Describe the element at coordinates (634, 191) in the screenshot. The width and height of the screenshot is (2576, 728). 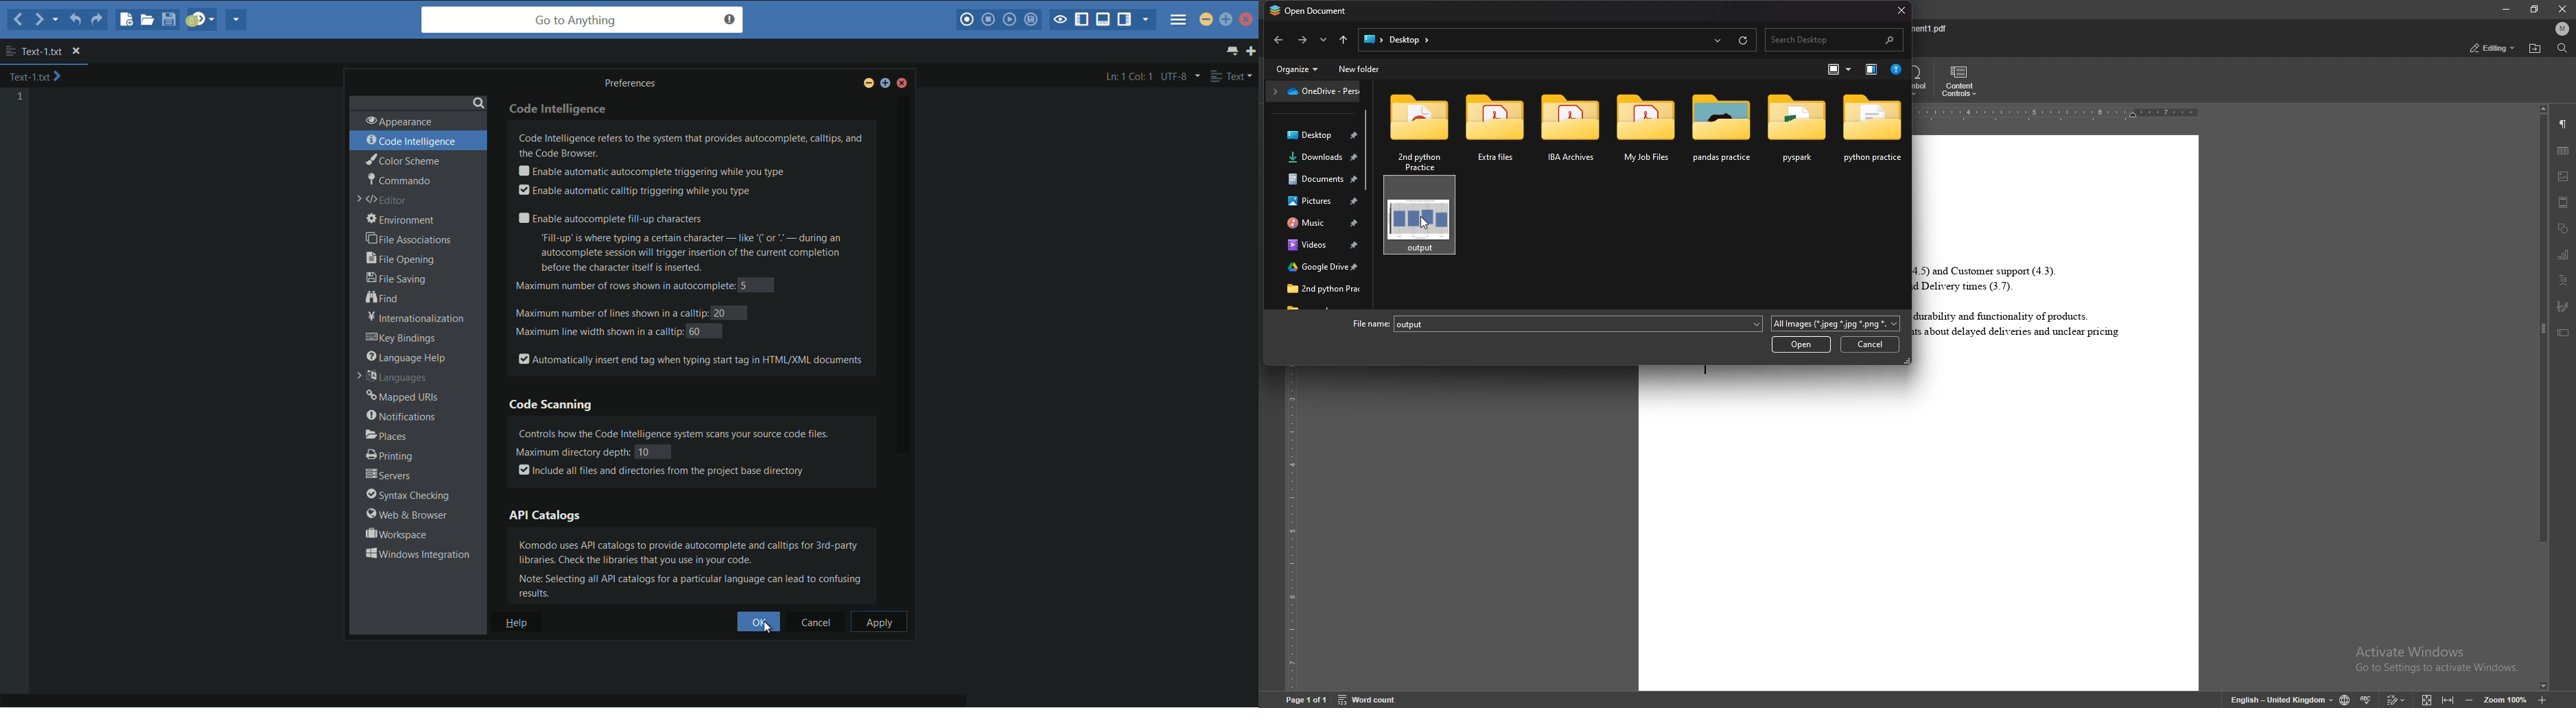
I see `enable automatic calltip triggering while you type` at that location.